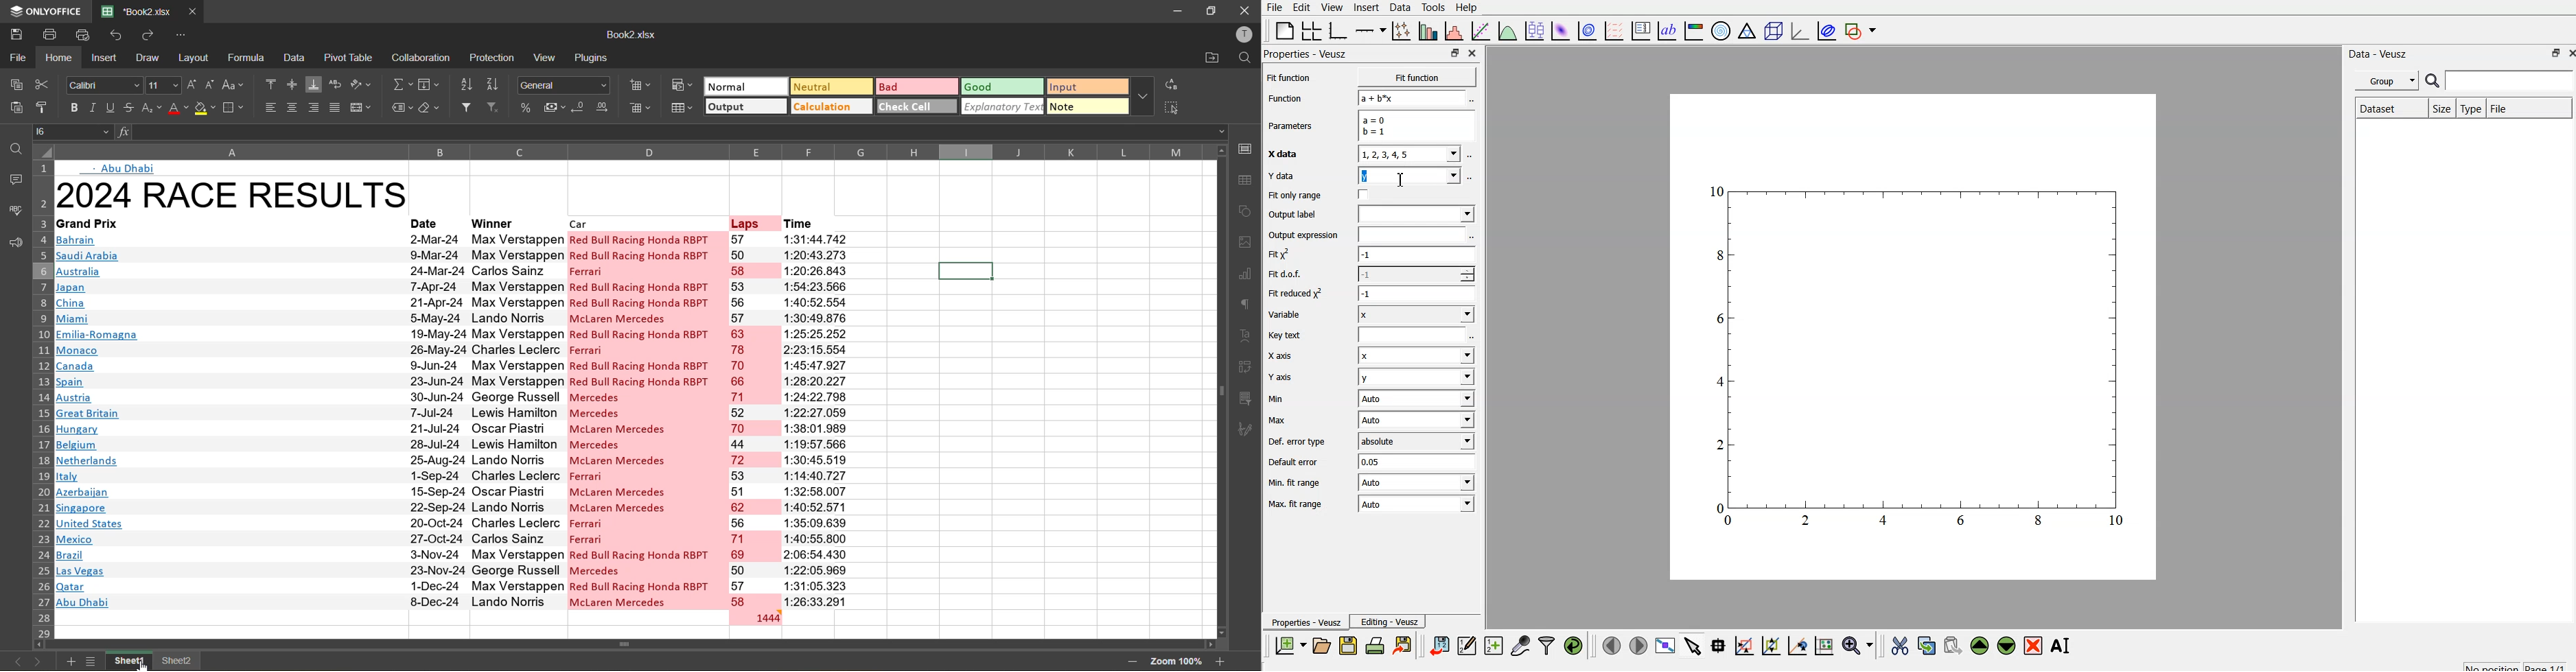  What do you see at coordinates (292, 106) in the screenshot?
I see `align center` at bounding box center [292, 106].